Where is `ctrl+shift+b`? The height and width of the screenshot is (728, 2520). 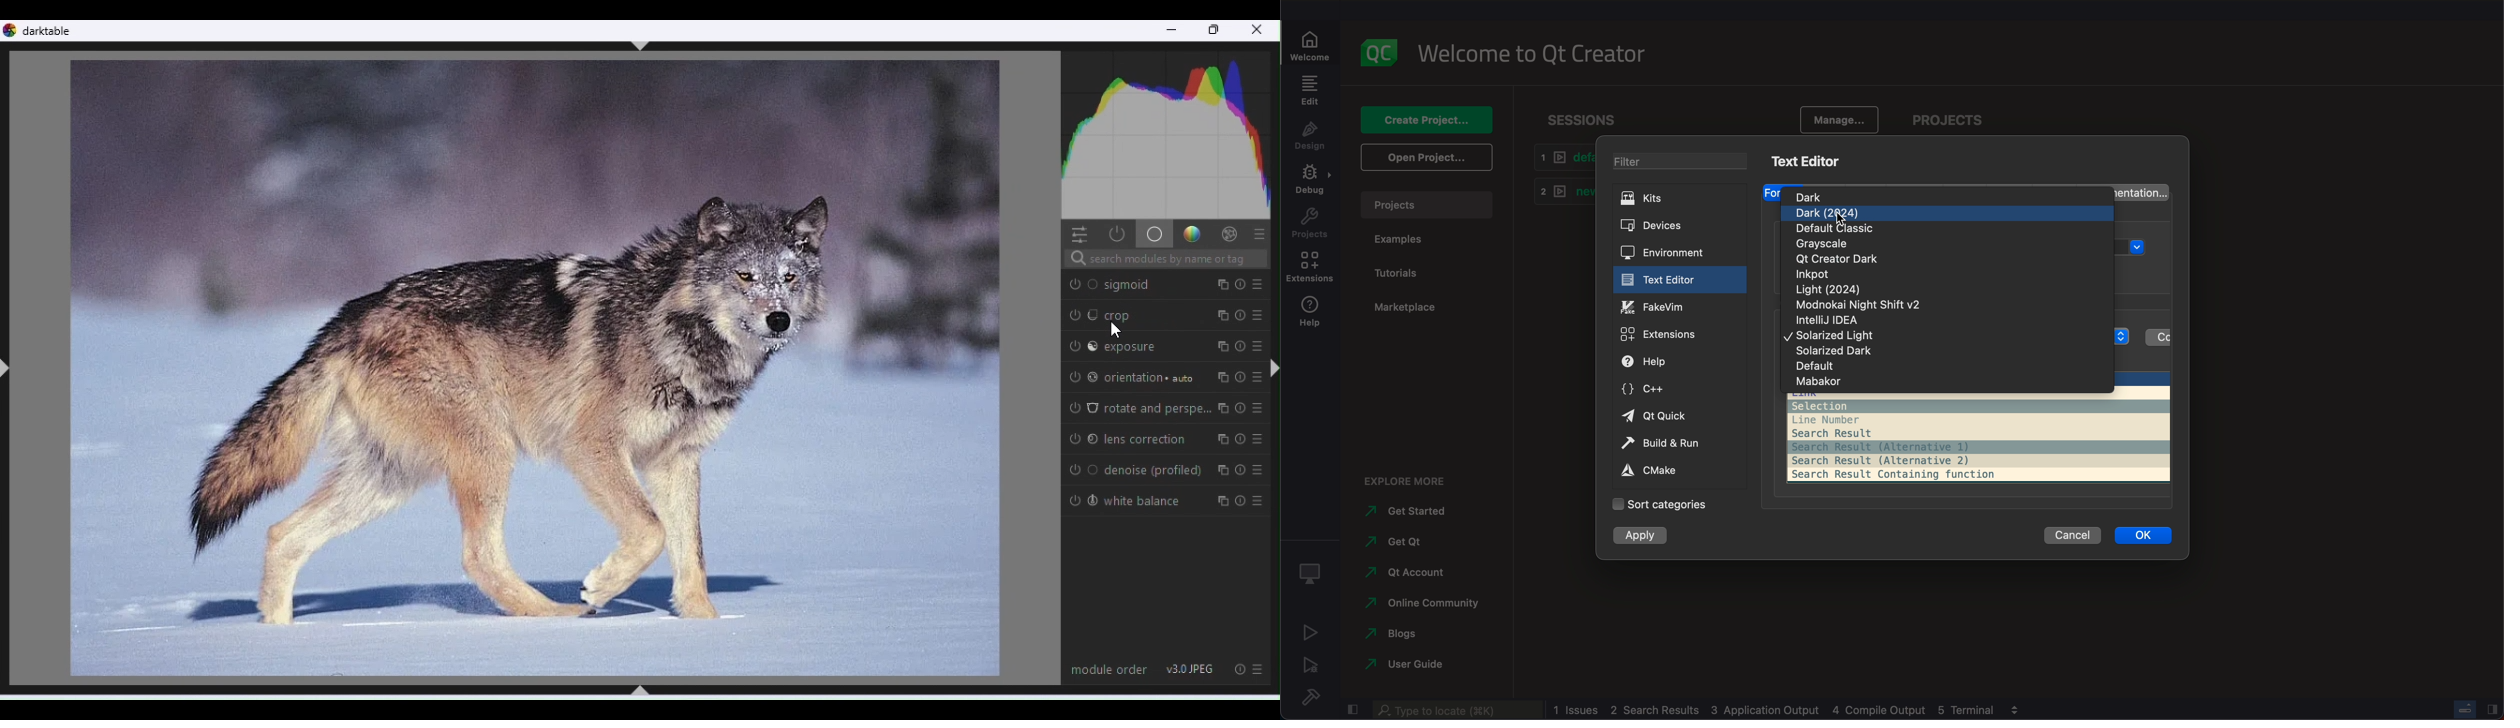
ctrl+shift+b is located at coordinates (639, 690).